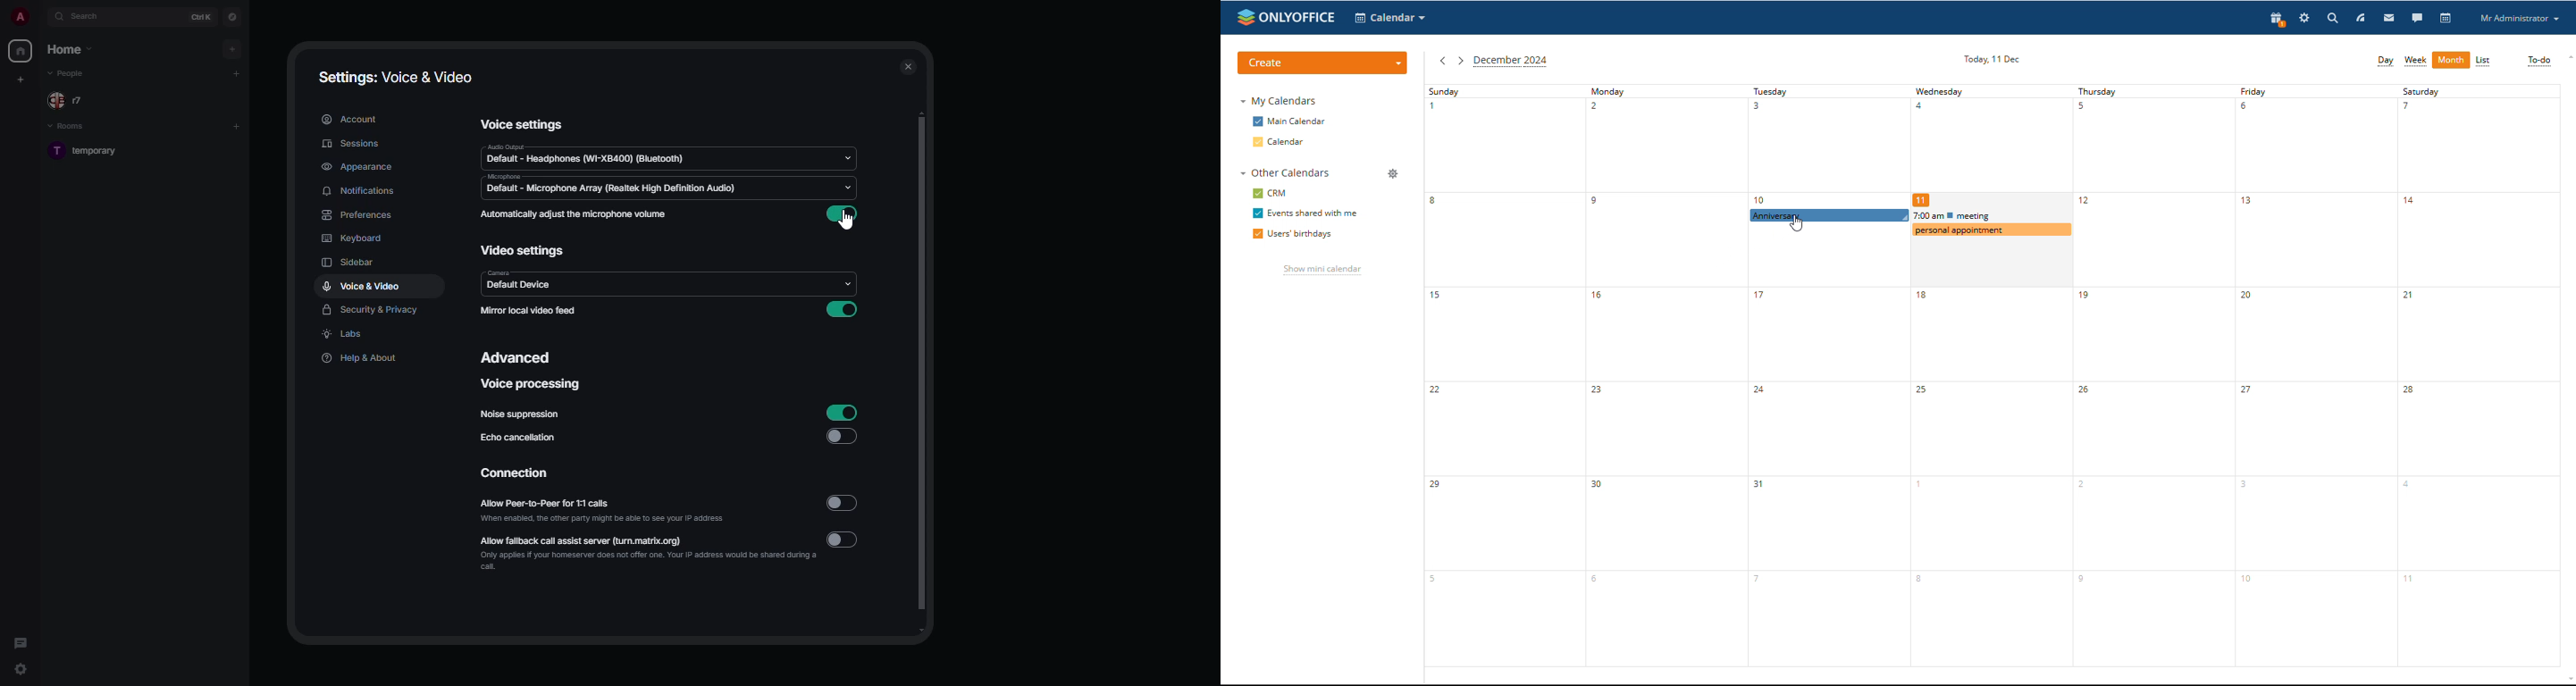  What do you see at coordinates (21, 669) in the screenshot?
I see `quick settings` at bounding box center [21, 669].